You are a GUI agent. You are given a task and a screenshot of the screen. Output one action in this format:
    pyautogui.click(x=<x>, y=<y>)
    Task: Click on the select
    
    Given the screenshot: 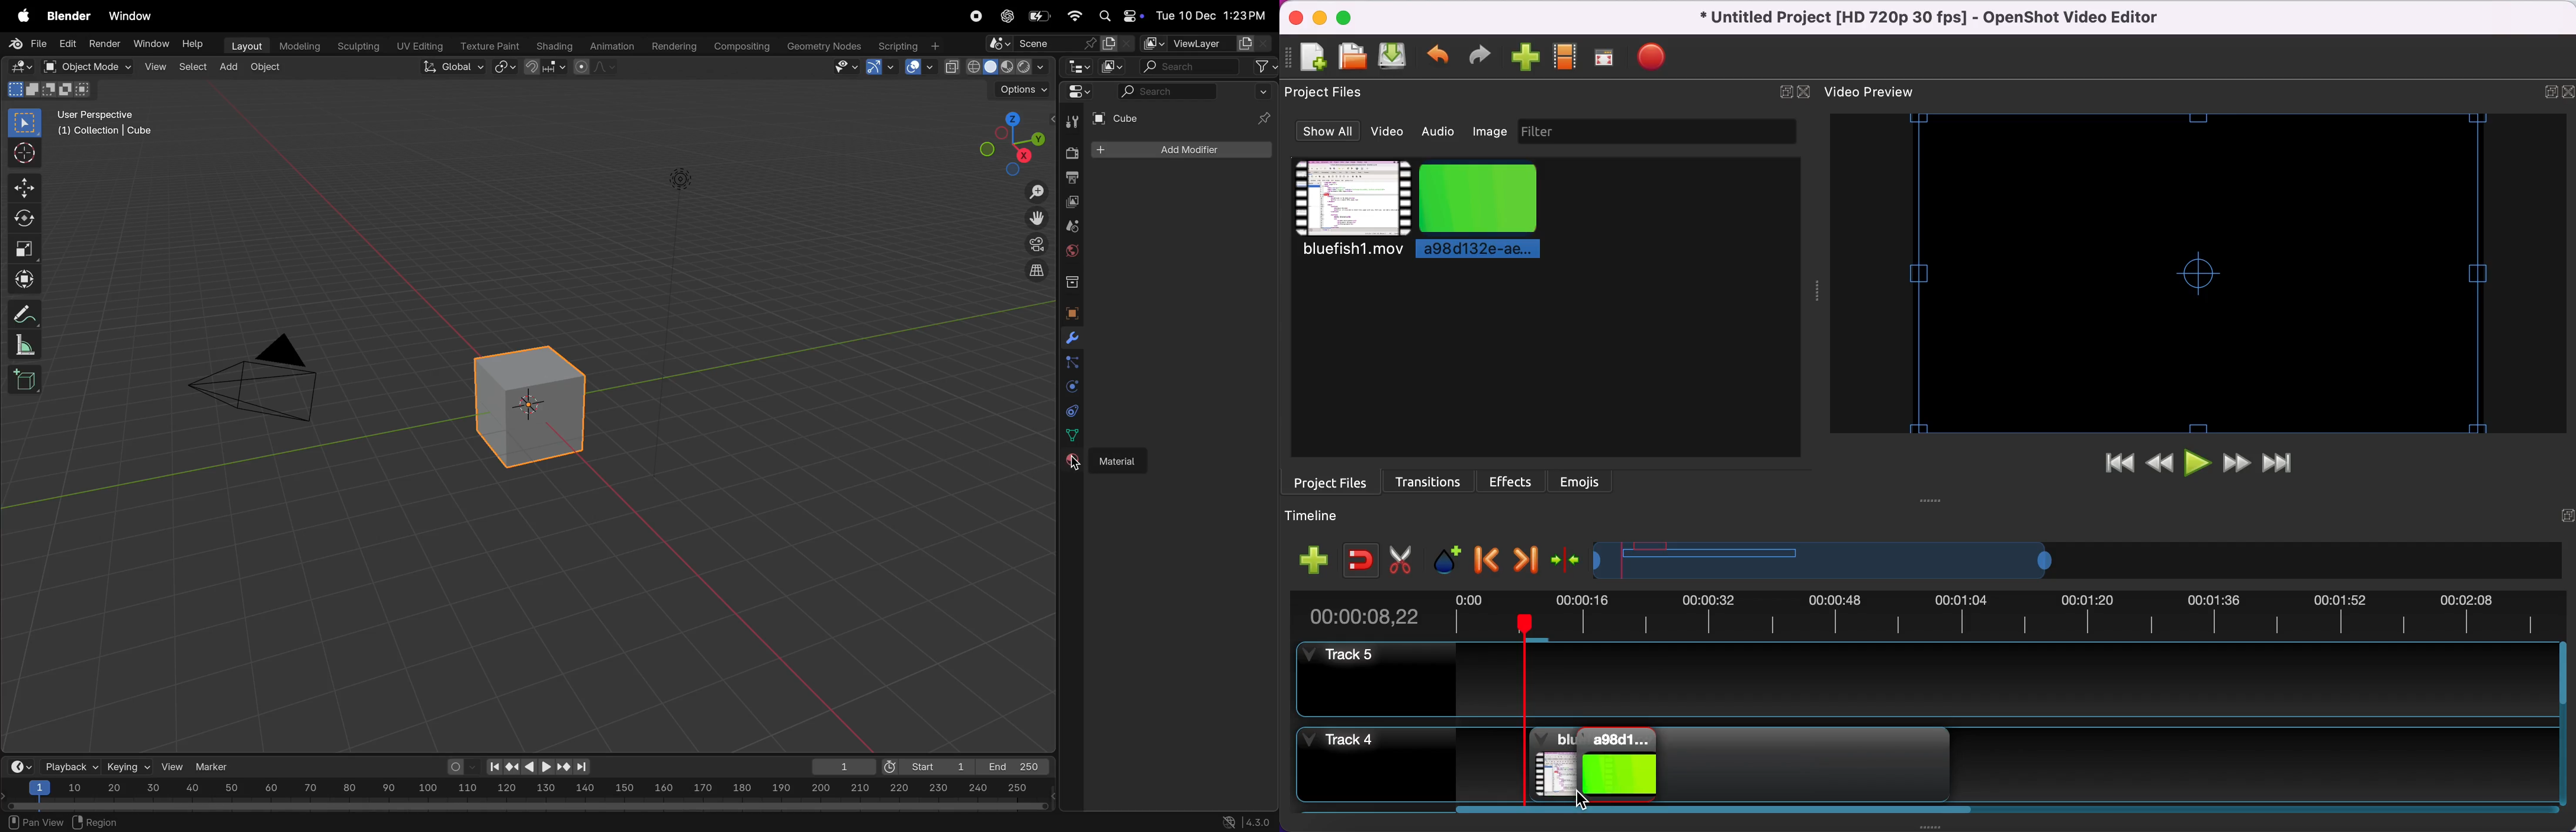 What is the action you would take?
    pyautogui.click(x=26, y=123)
    